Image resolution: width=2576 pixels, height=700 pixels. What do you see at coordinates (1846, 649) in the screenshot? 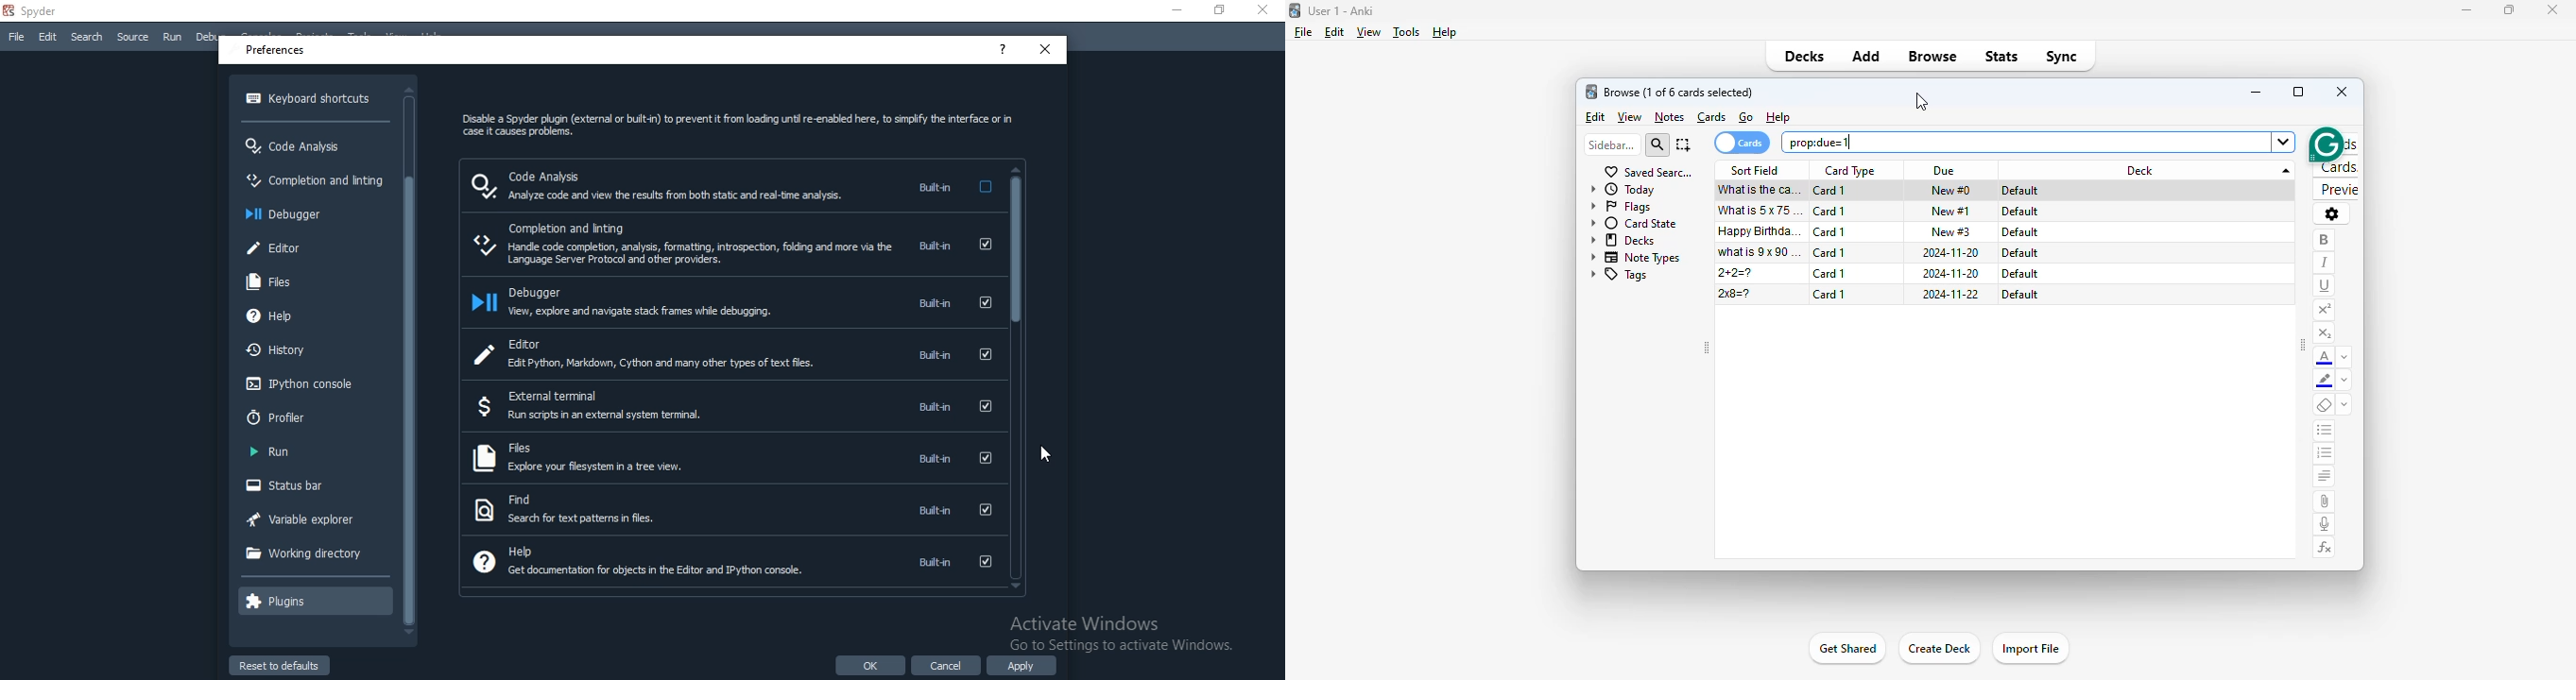
I see `get shared` at bounding box center [1846, 649].